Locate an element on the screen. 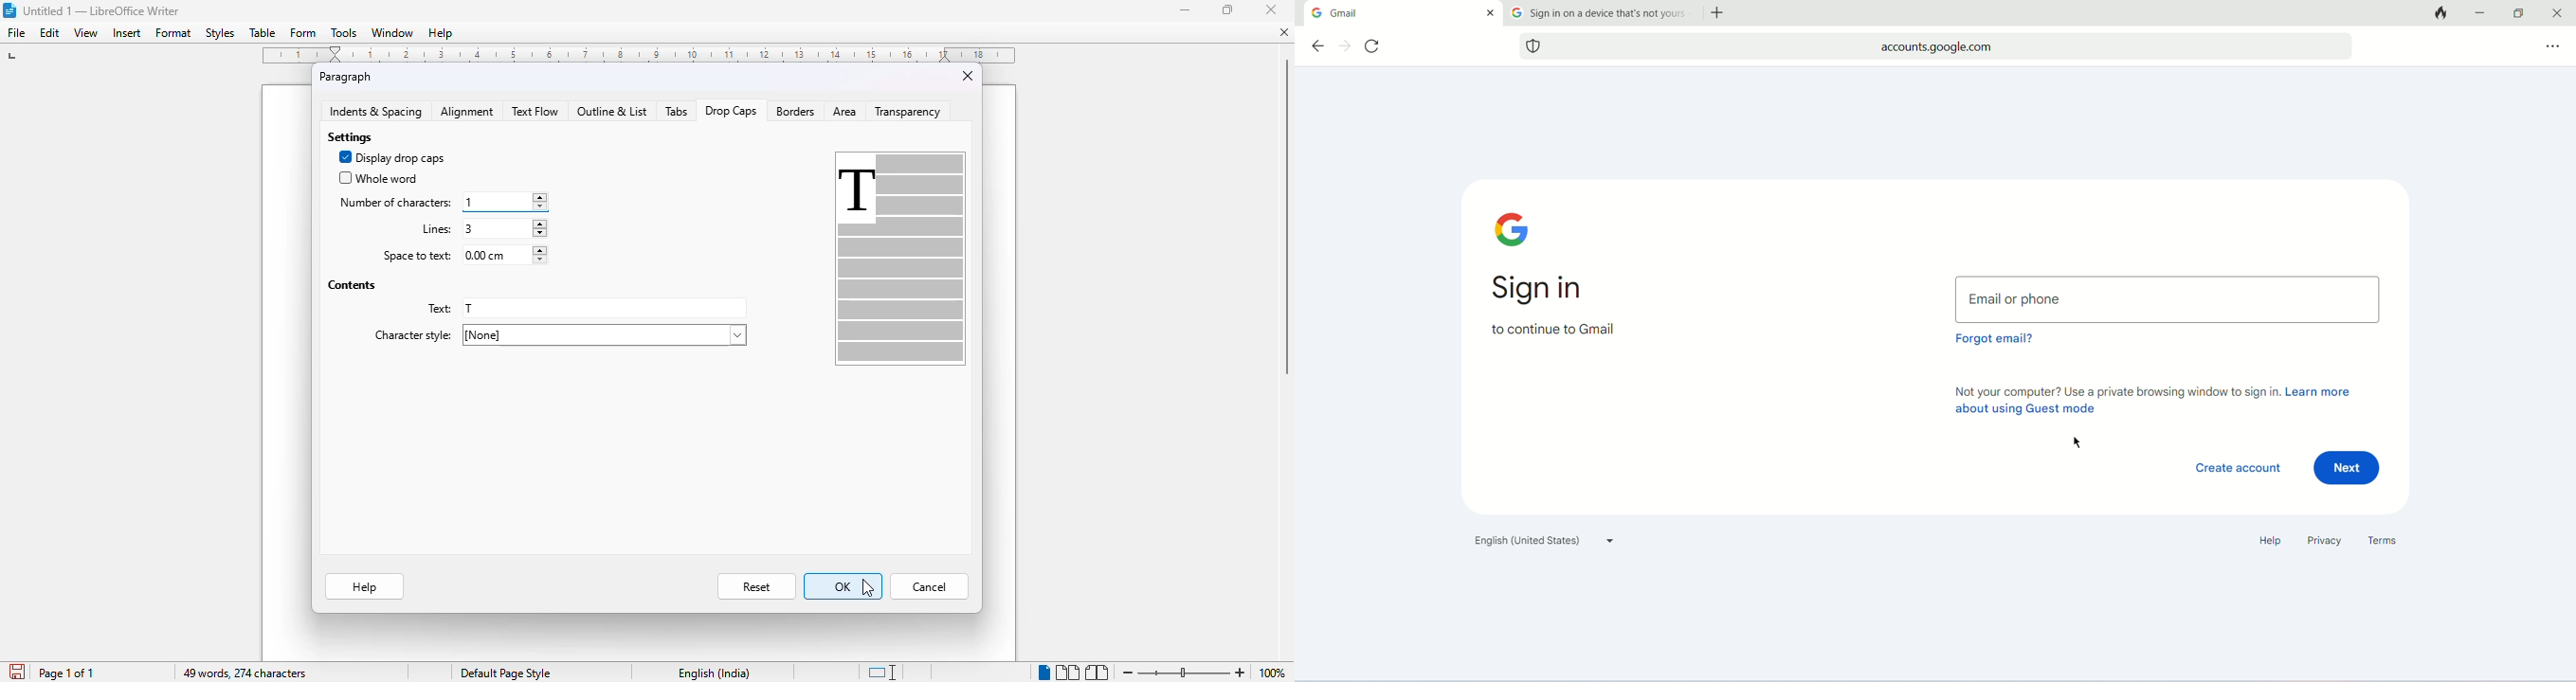  text language is located at coordinates (714, 673).